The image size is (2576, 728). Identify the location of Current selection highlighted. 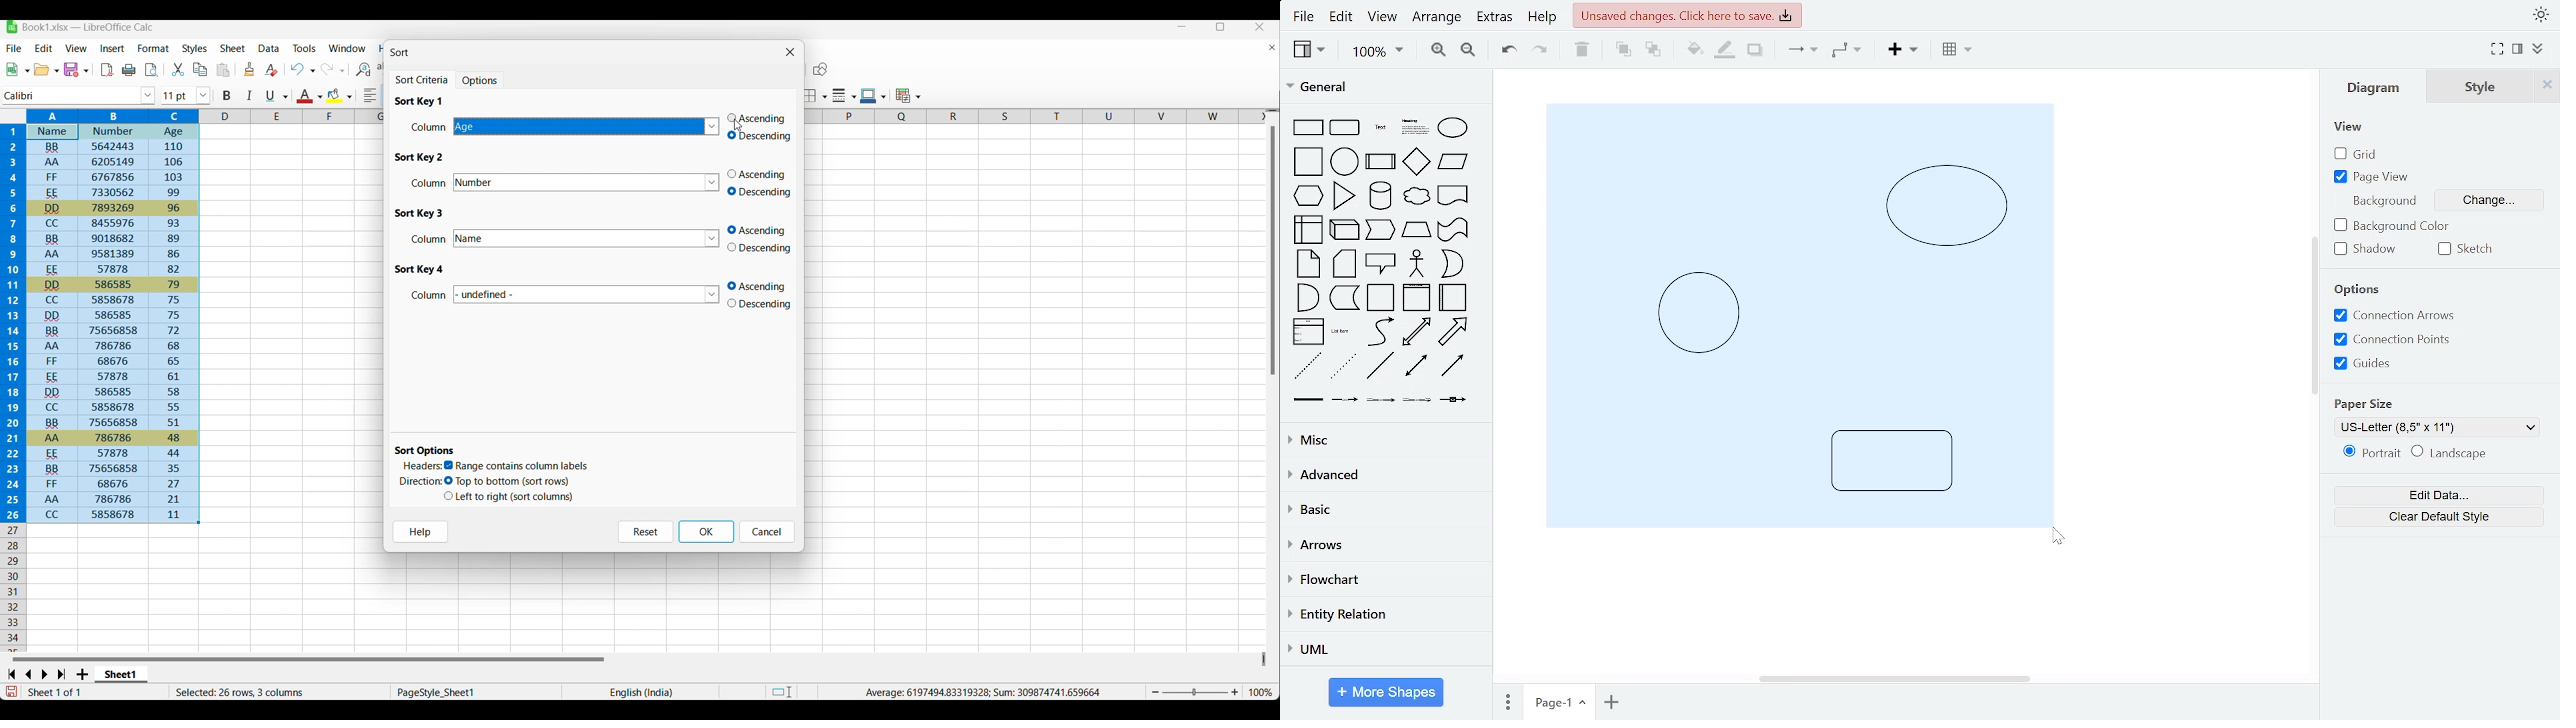
(101, 316).